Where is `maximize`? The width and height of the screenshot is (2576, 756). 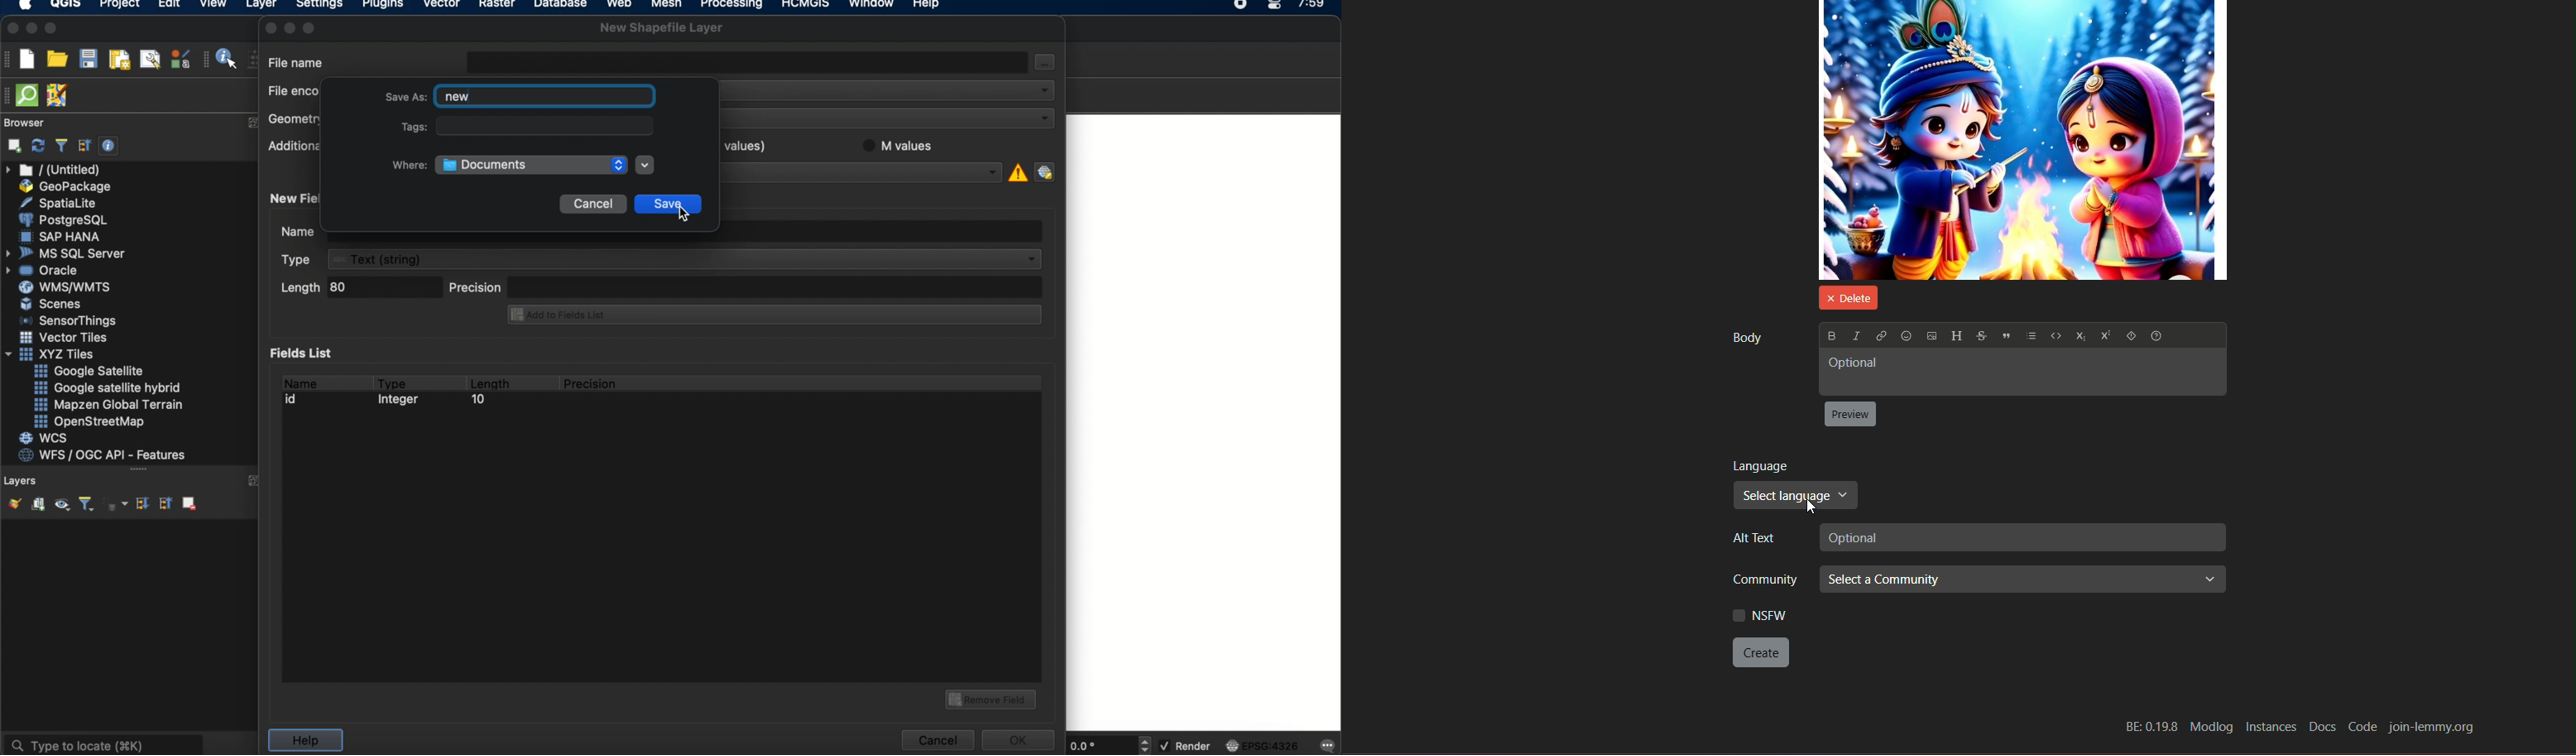 maximize is located at coordinates (312, 27).